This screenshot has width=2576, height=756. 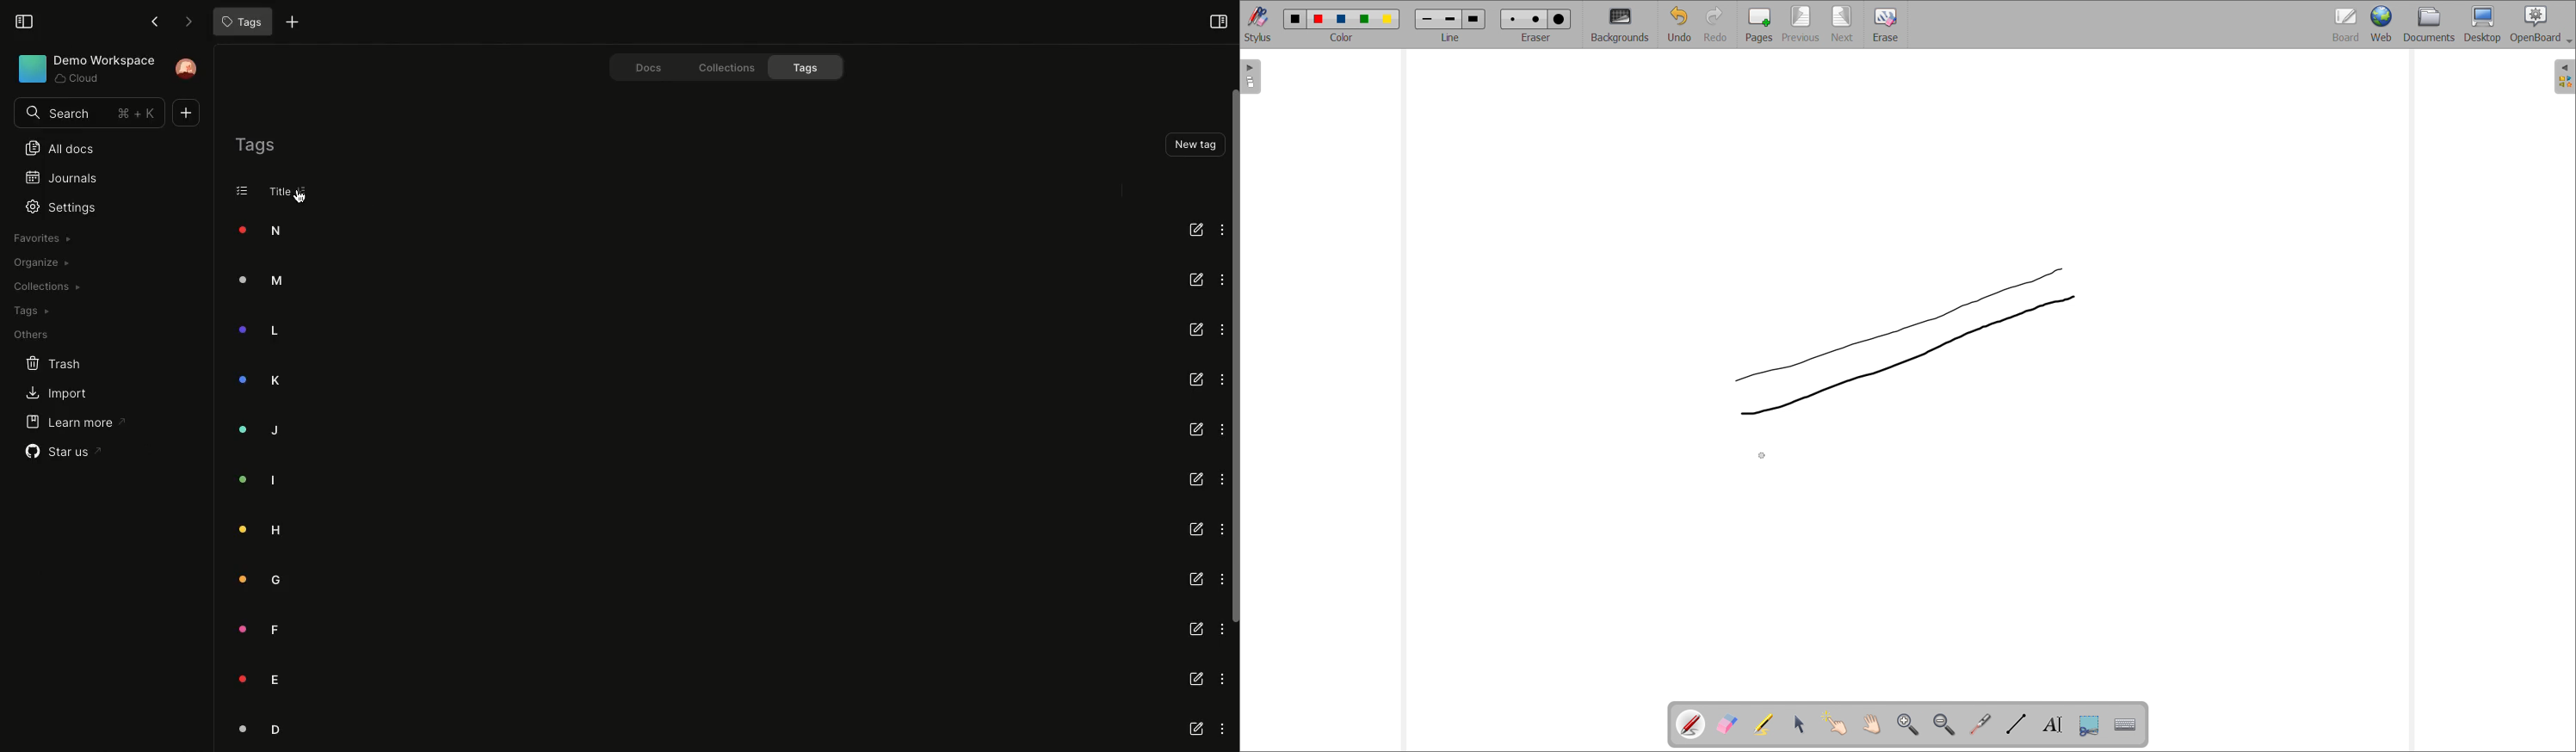 I want to click on Options, so click(x=1223, y=730).